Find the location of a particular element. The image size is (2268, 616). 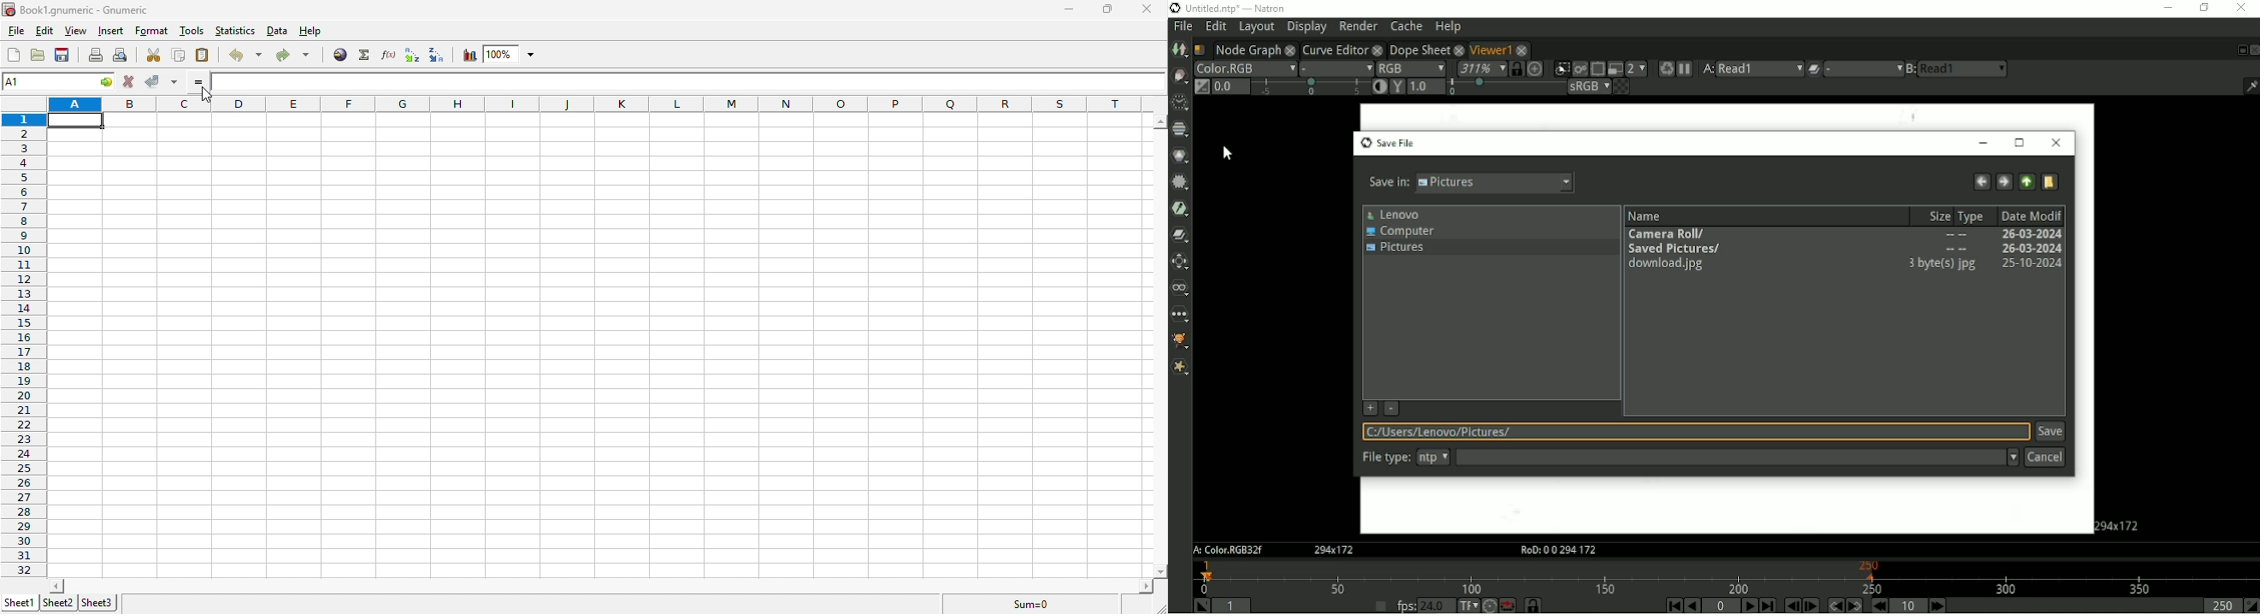

reject is located at coordinates (131, 82).